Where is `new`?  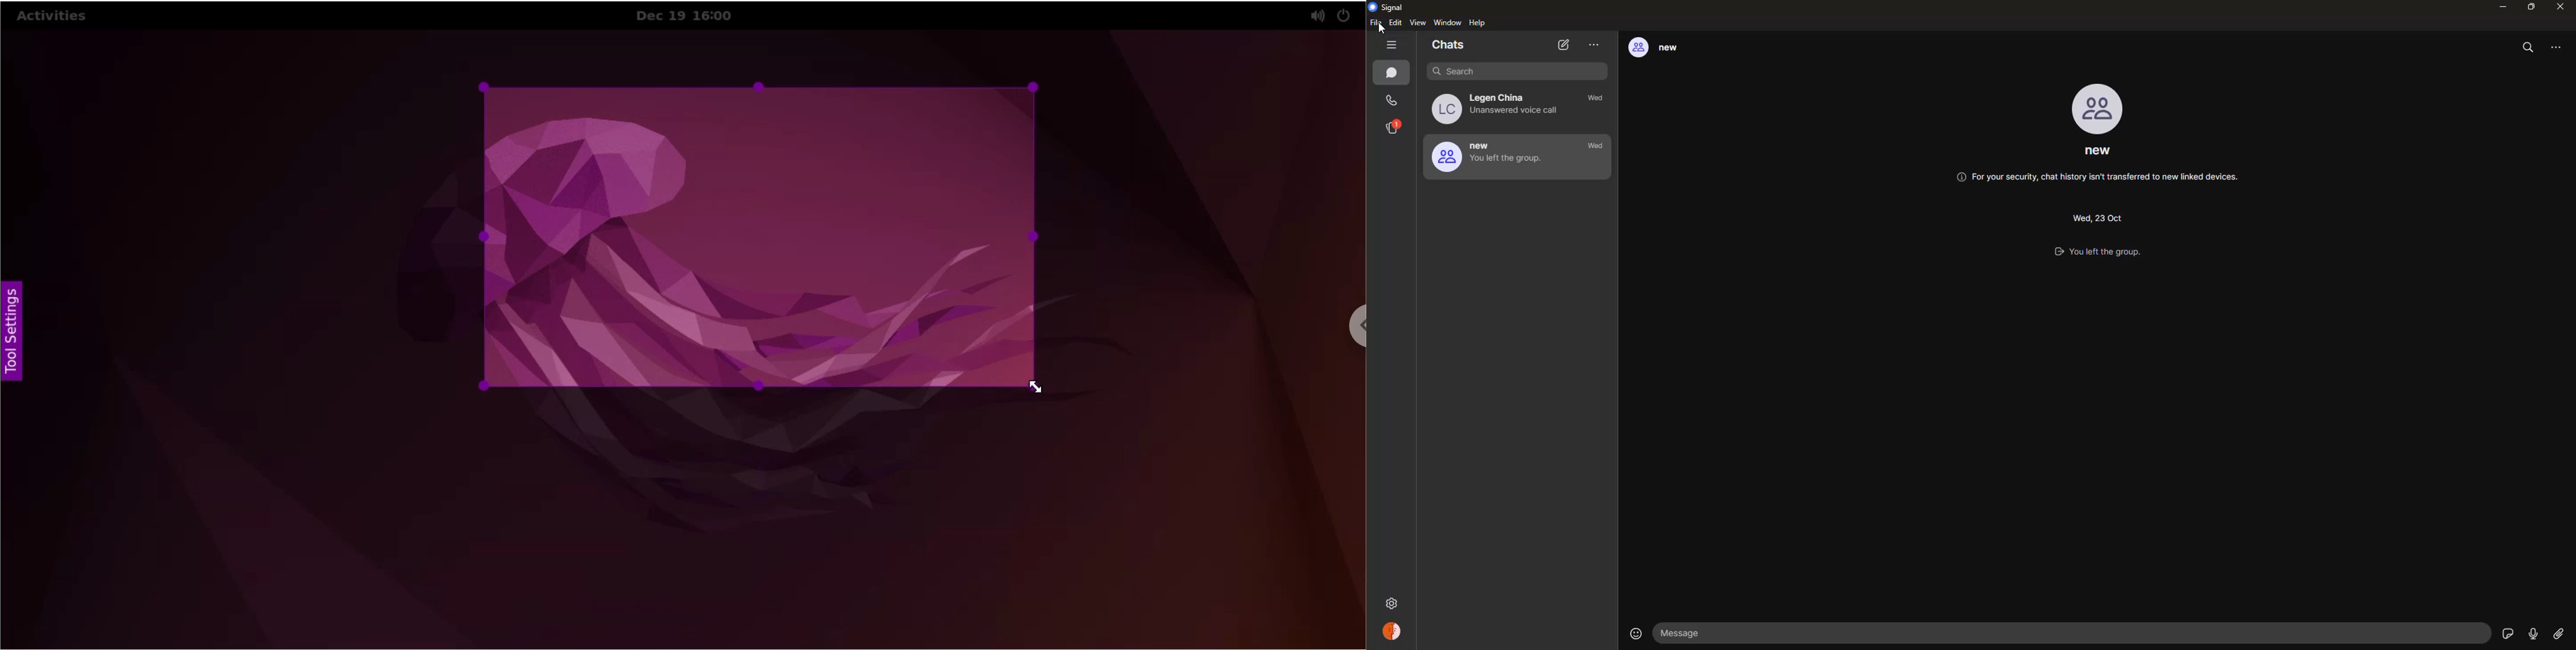 new is located at coordinates (1663, 48).